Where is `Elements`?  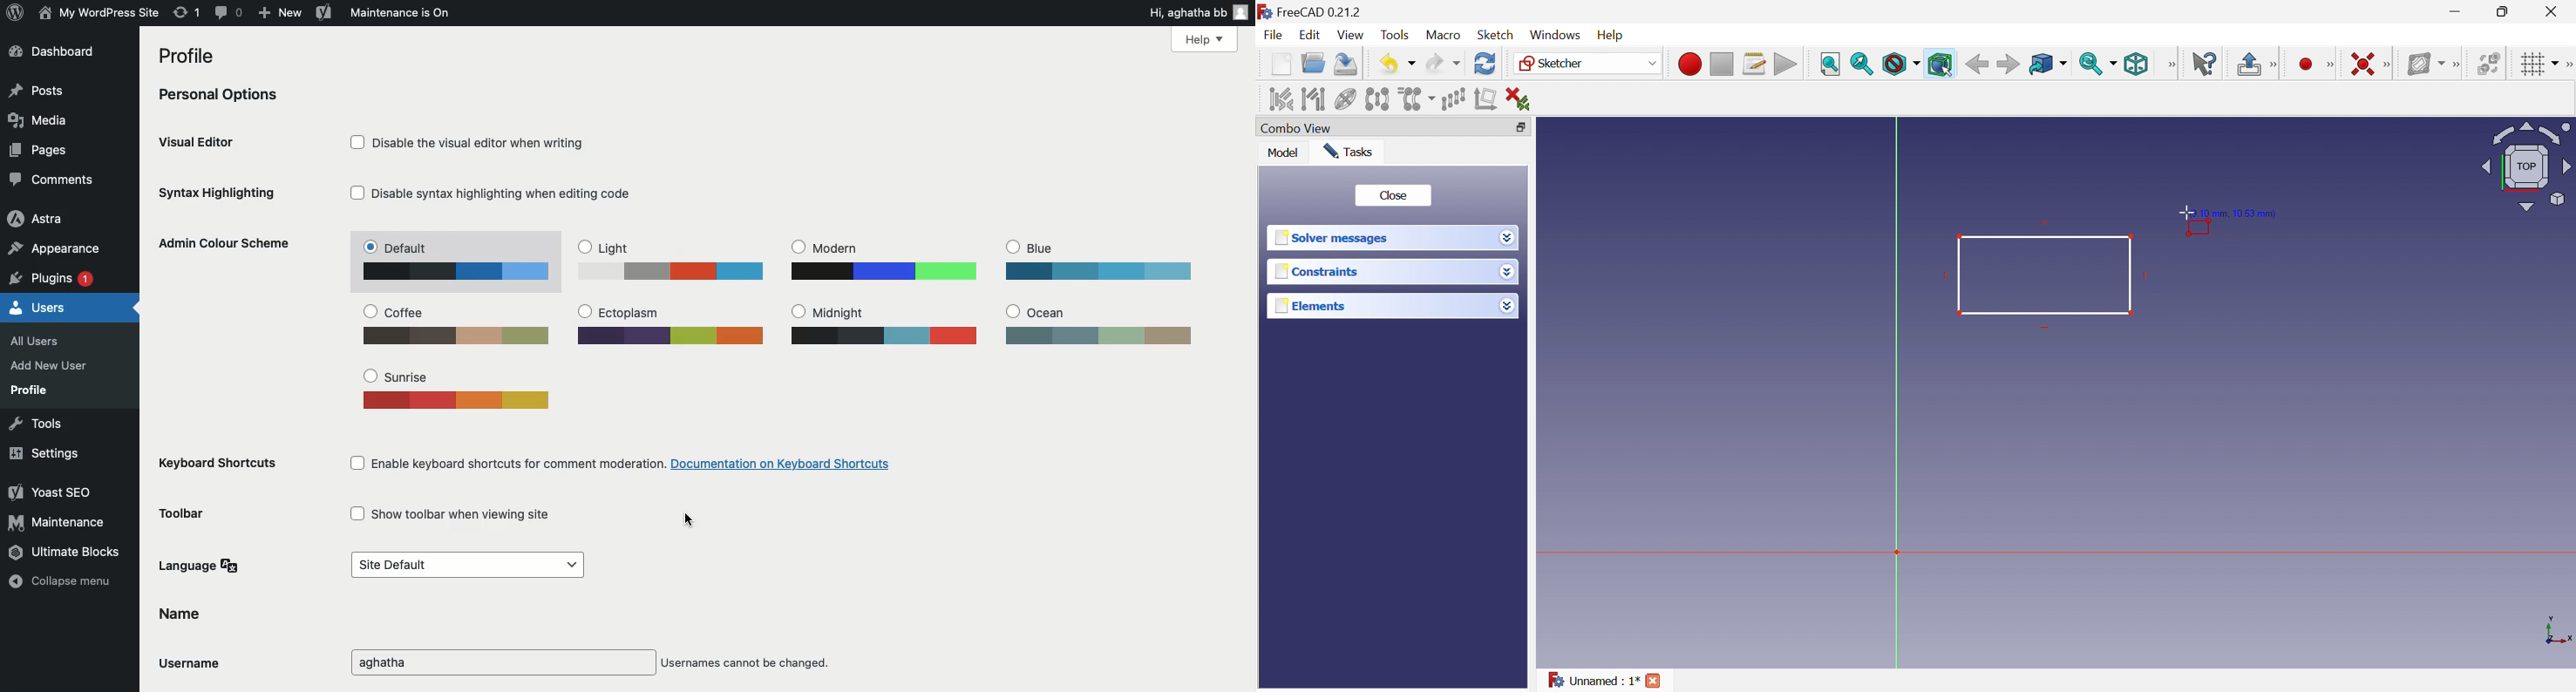 Elements is located at coordinates (1312, 305).